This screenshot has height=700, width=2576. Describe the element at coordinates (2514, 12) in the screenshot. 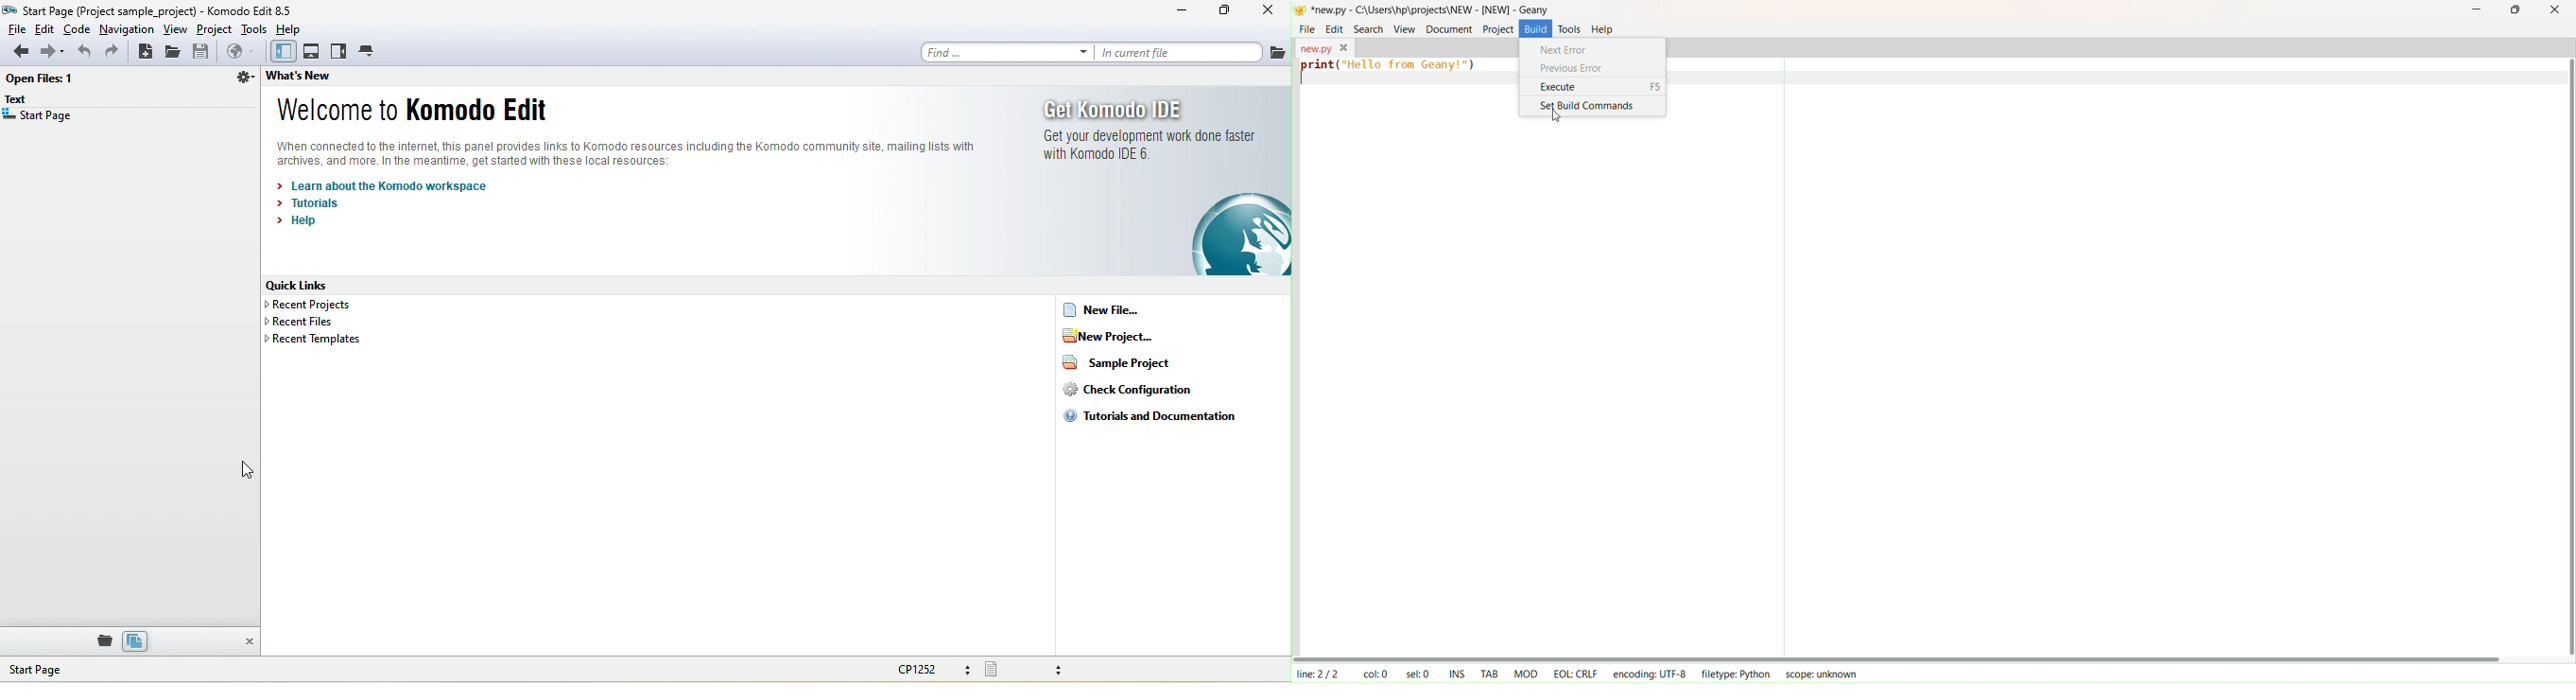

I see `maximize` at that location.